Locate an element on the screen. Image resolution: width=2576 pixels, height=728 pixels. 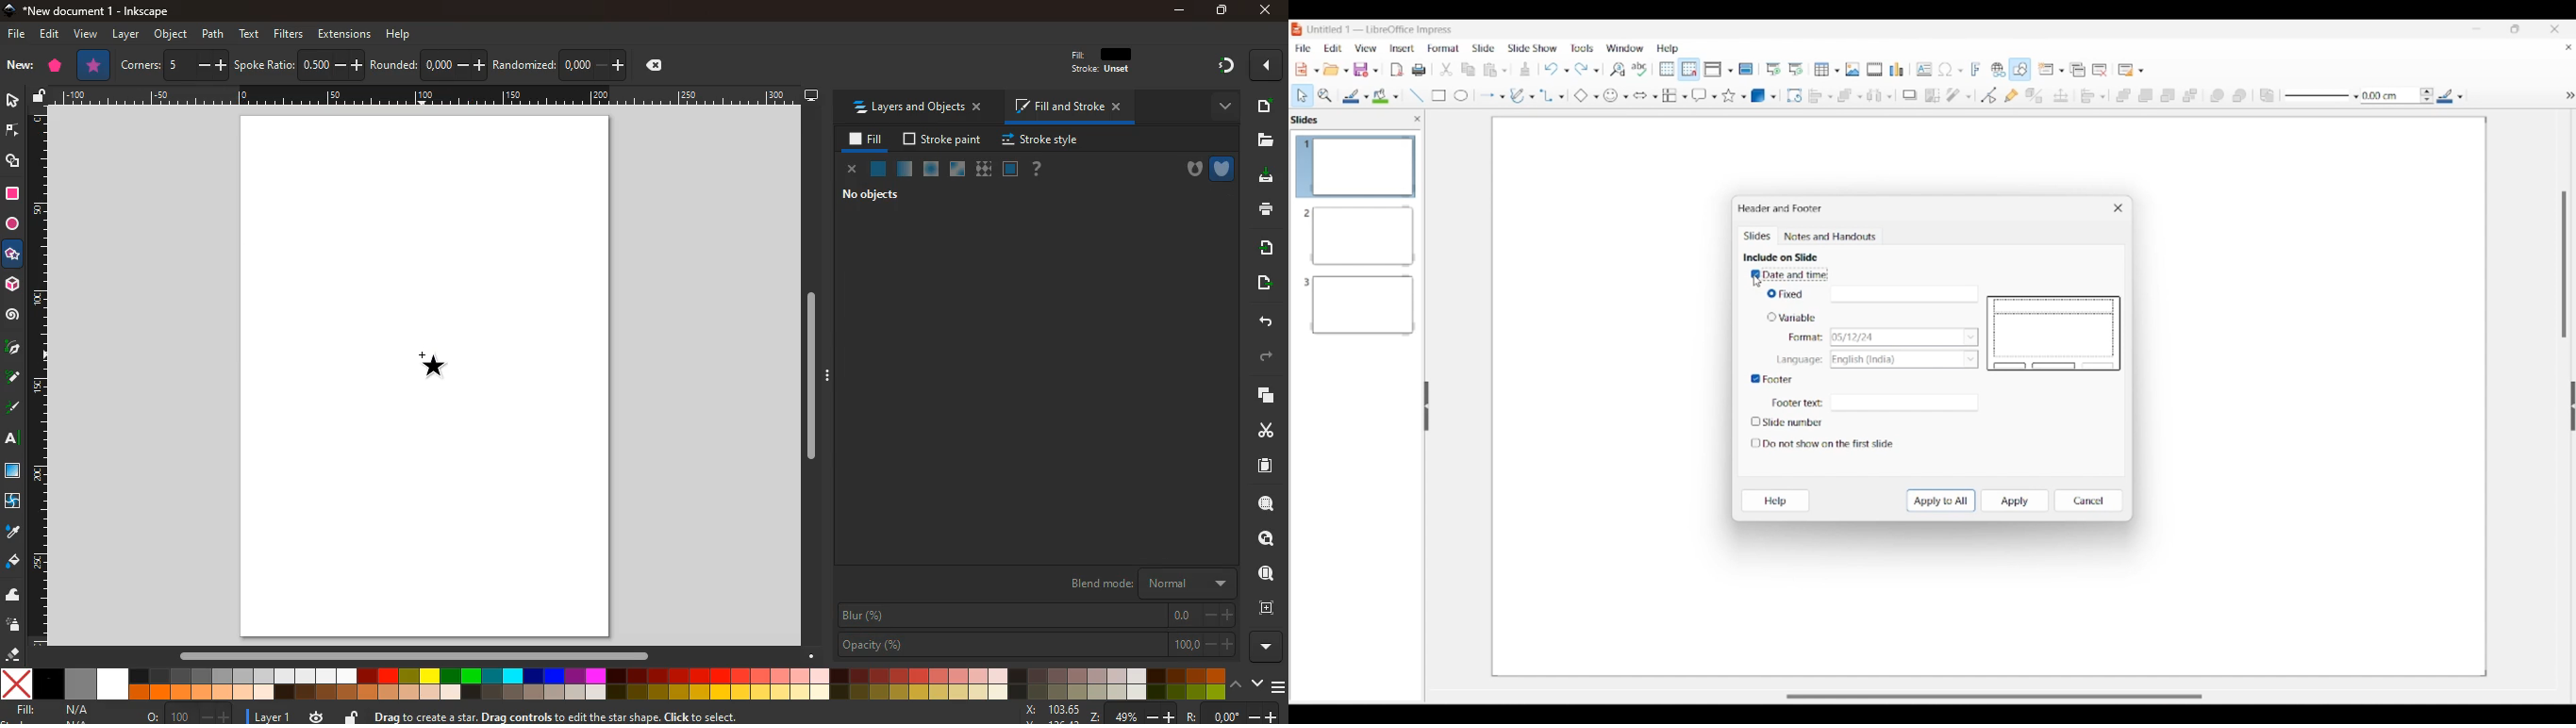
3d tool is located at coordinates (12, 285).